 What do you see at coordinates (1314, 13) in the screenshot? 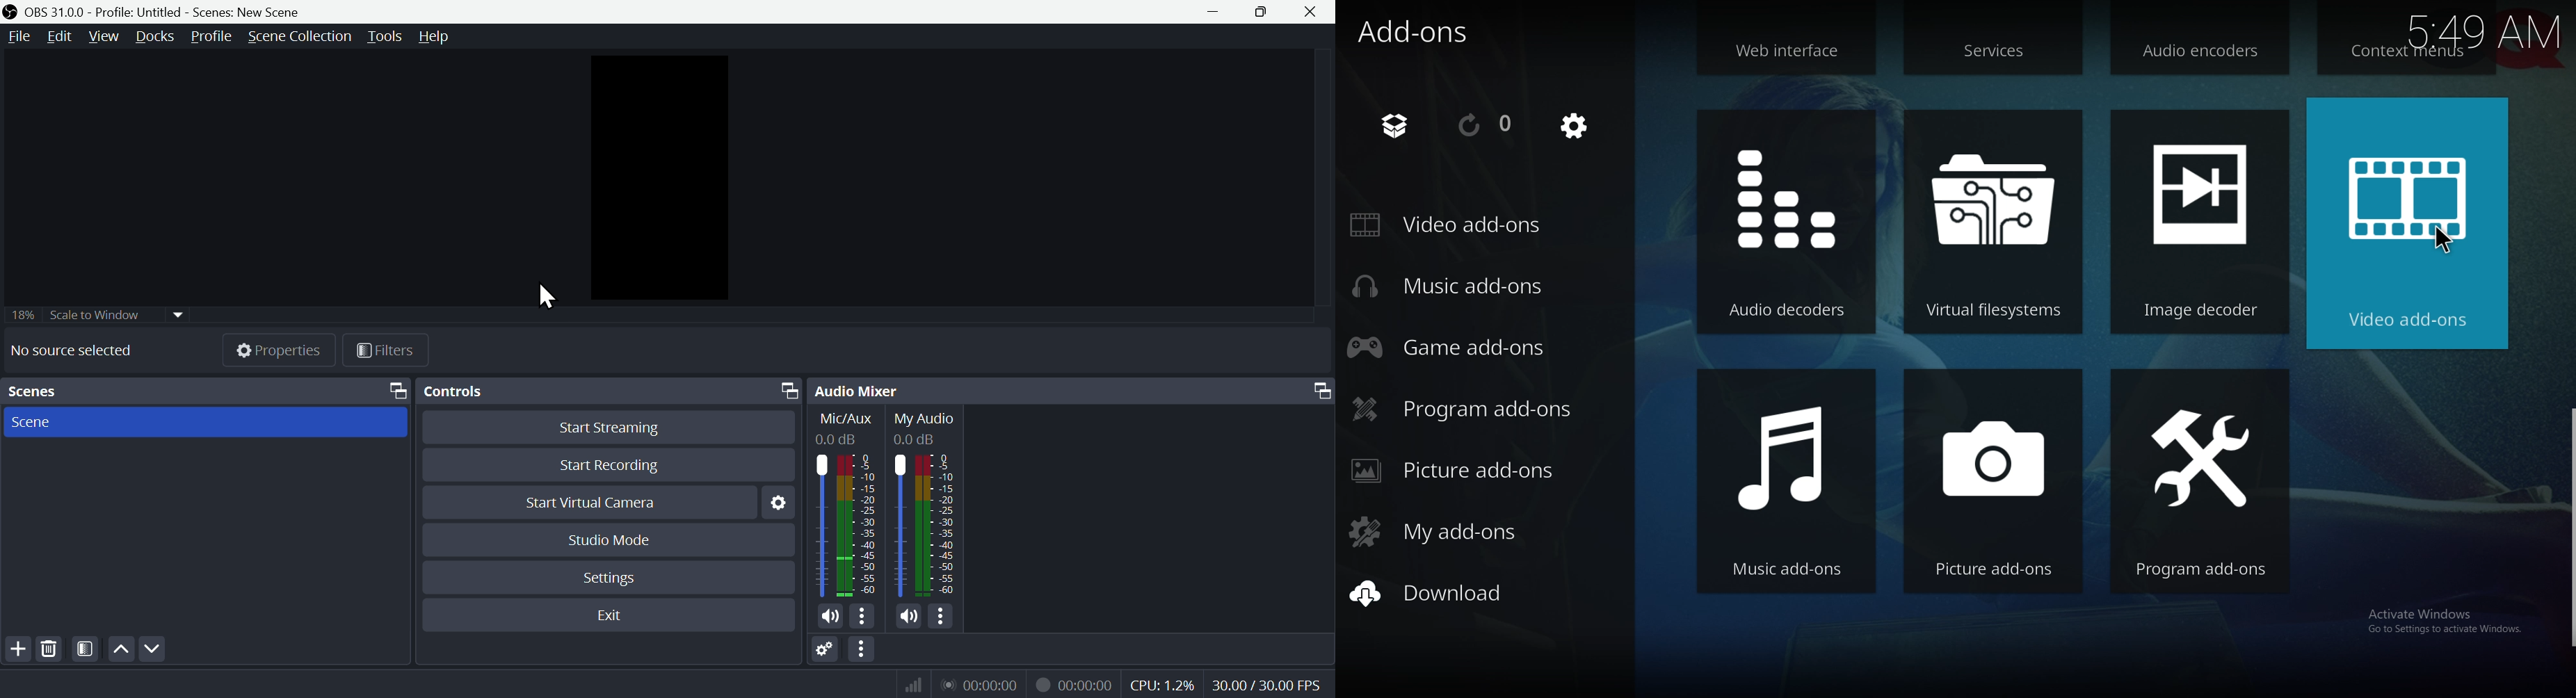
I see `Close` at bounding box center [1314, 13].